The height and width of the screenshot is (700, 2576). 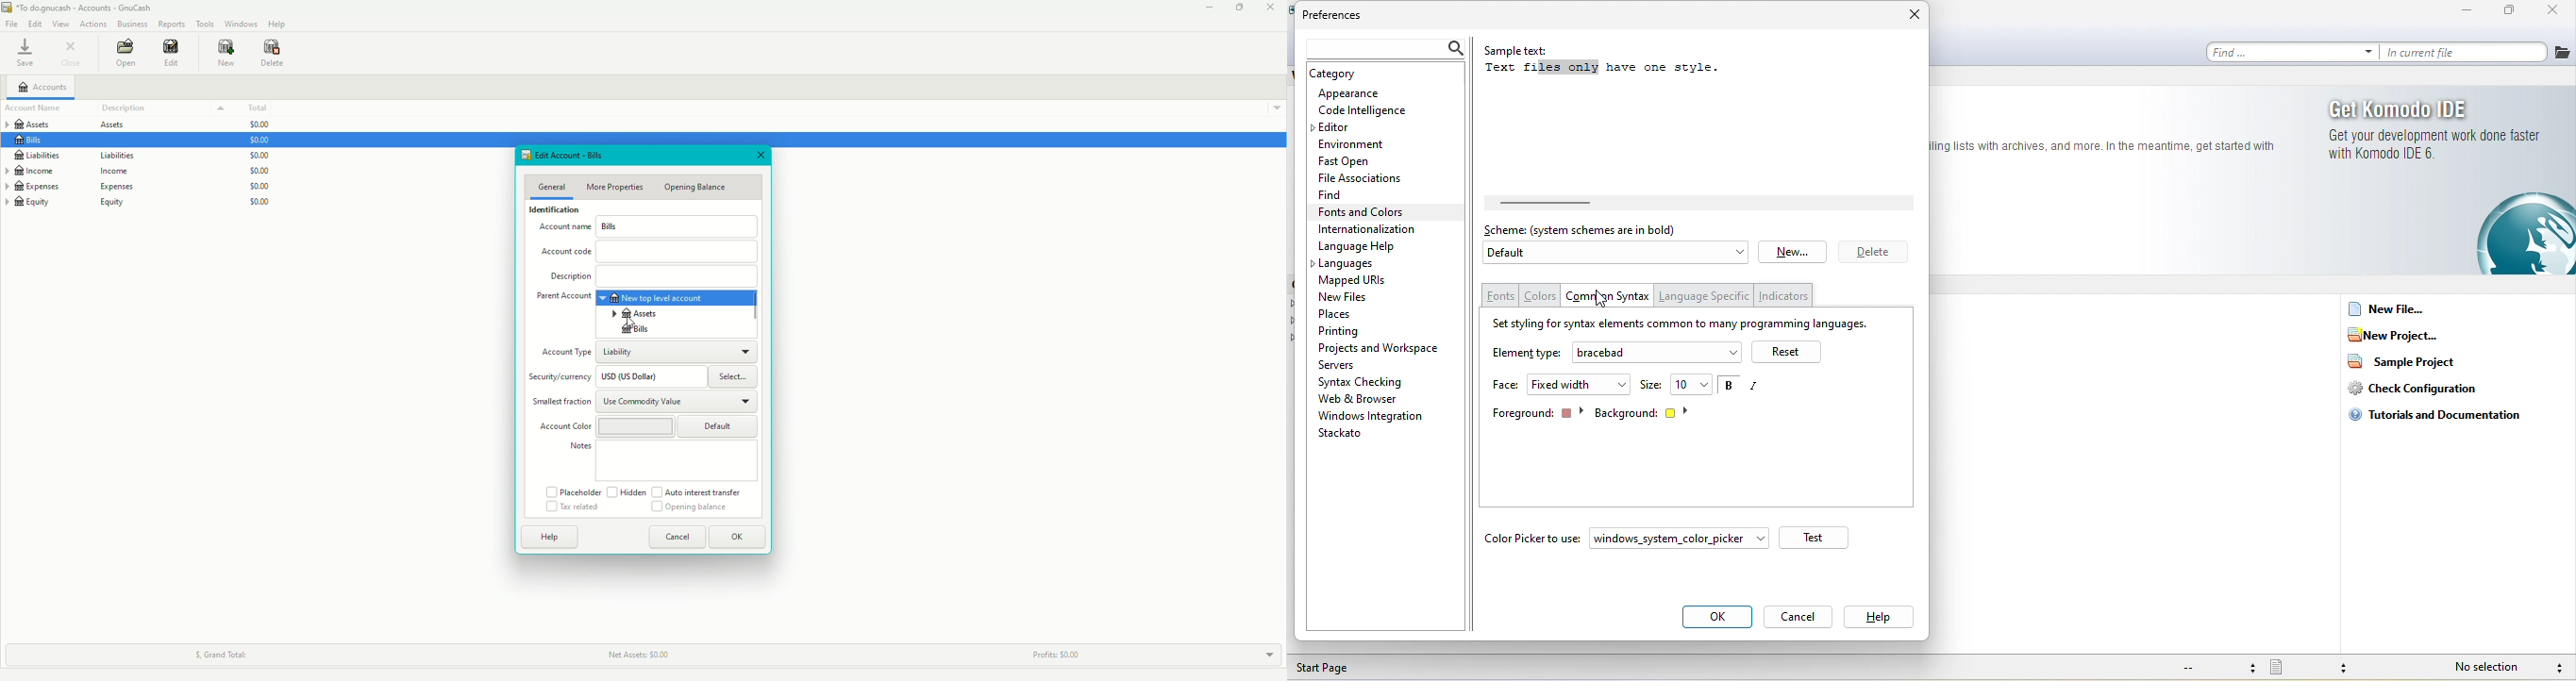 What do you see at coordinates (103, 156) in the screenshot?
I see `Liabilities` at bounding box center [103, 156].